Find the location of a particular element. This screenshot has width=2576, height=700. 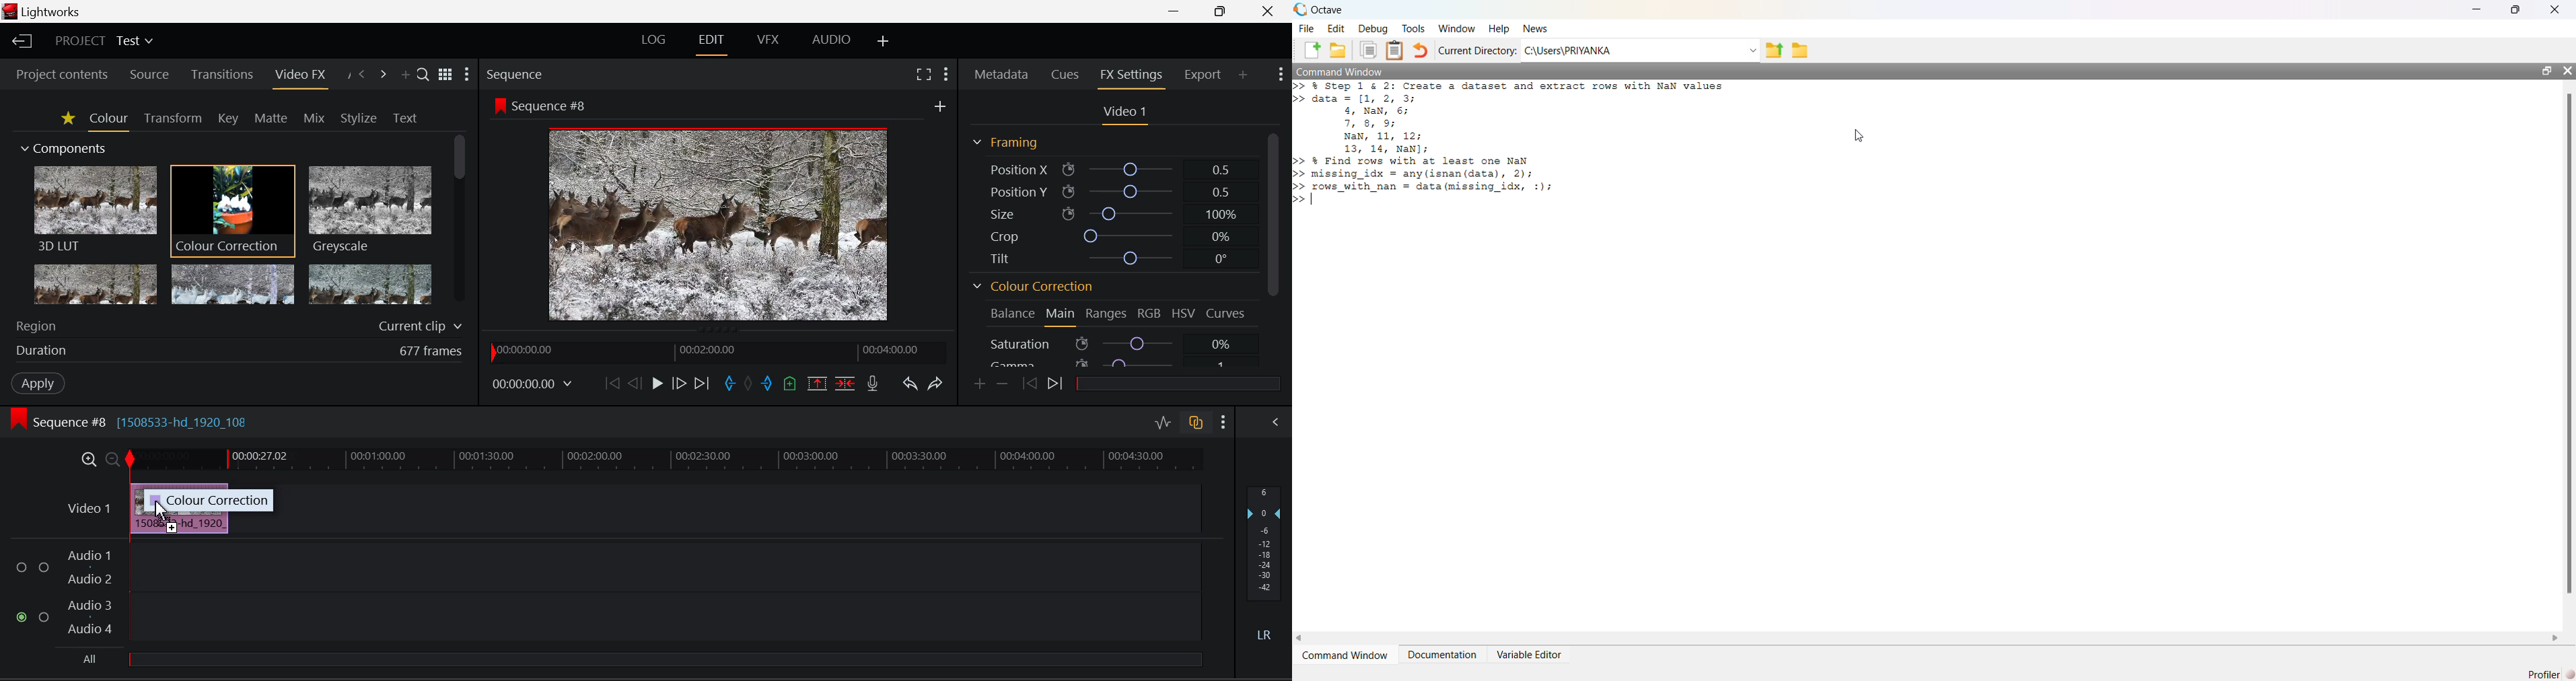

Redo is located at coordinates (937, 384).